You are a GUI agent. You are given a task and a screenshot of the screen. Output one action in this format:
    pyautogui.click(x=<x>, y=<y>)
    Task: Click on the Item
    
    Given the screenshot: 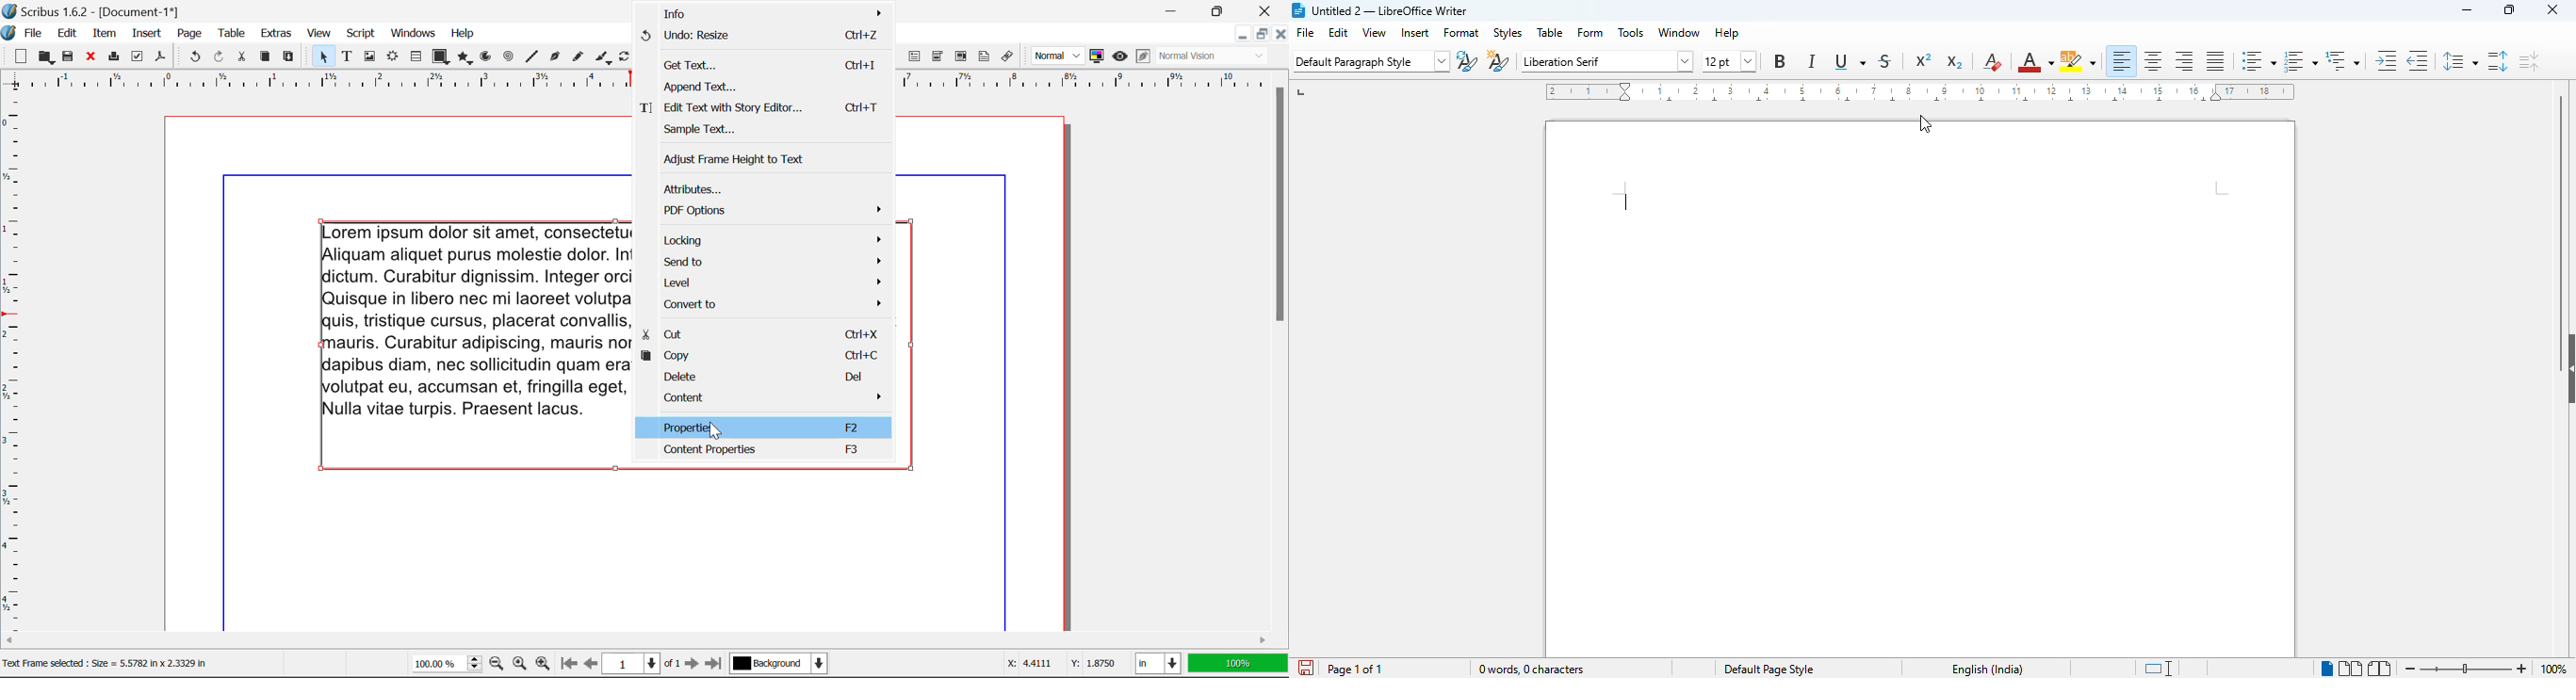 What is the action you would take?
    pyautogui.click(x=105, y=35)
    